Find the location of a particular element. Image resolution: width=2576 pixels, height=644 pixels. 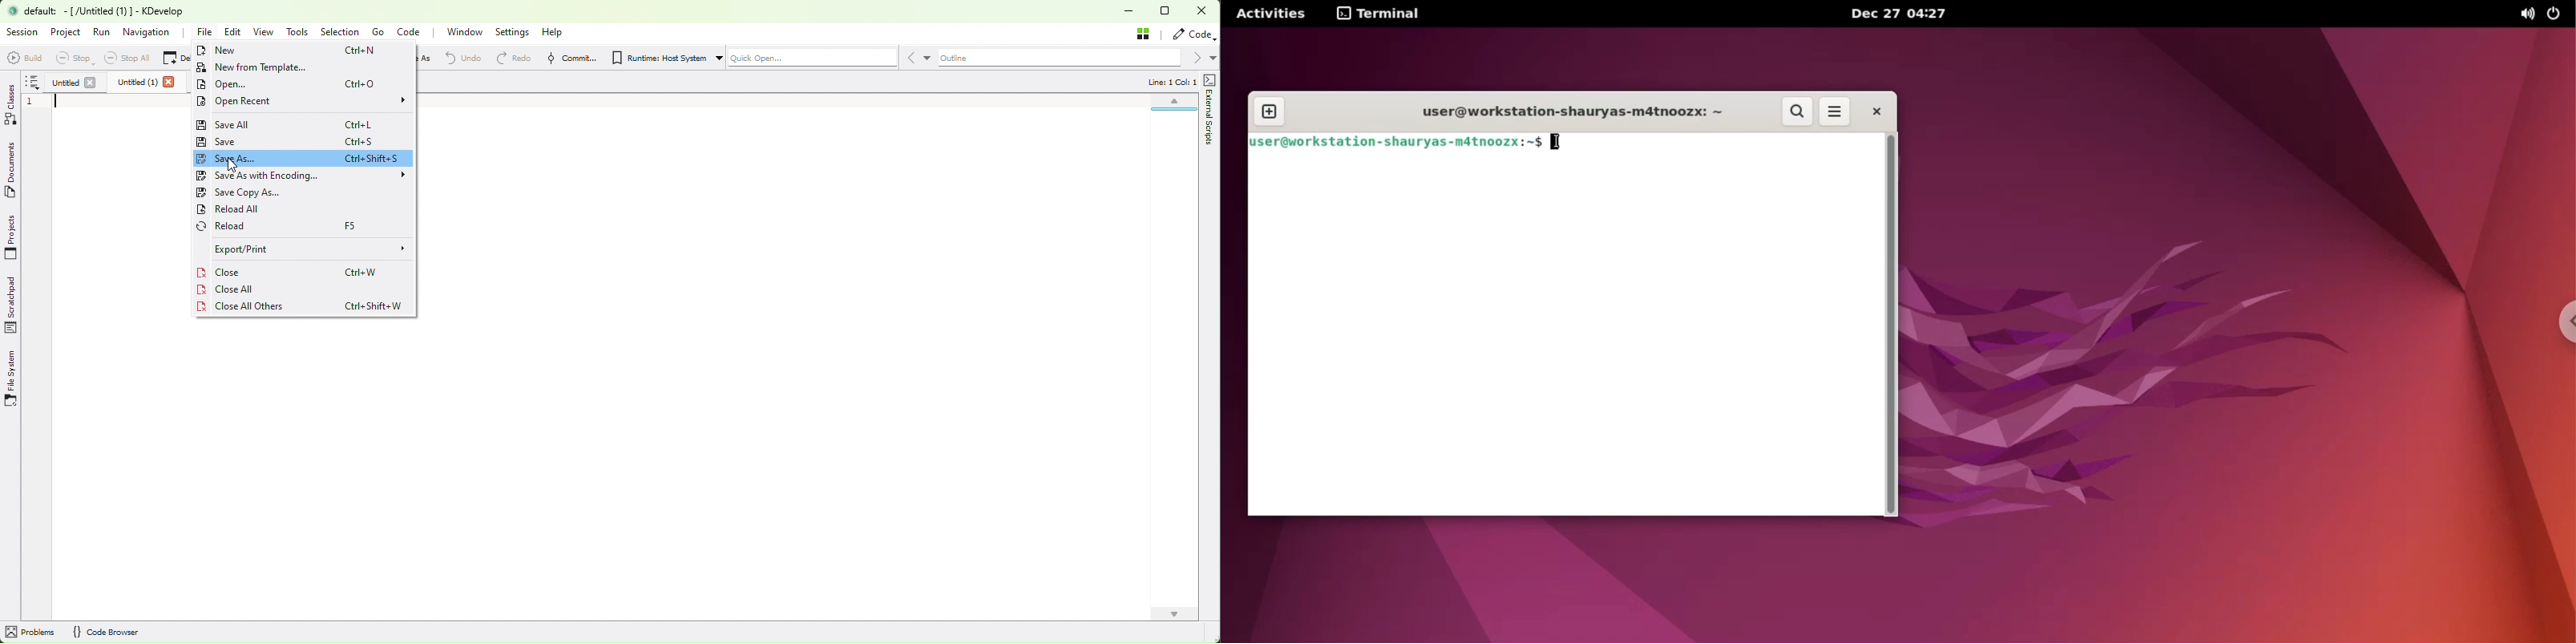

Quick Open is located at coordinates (813, 59).